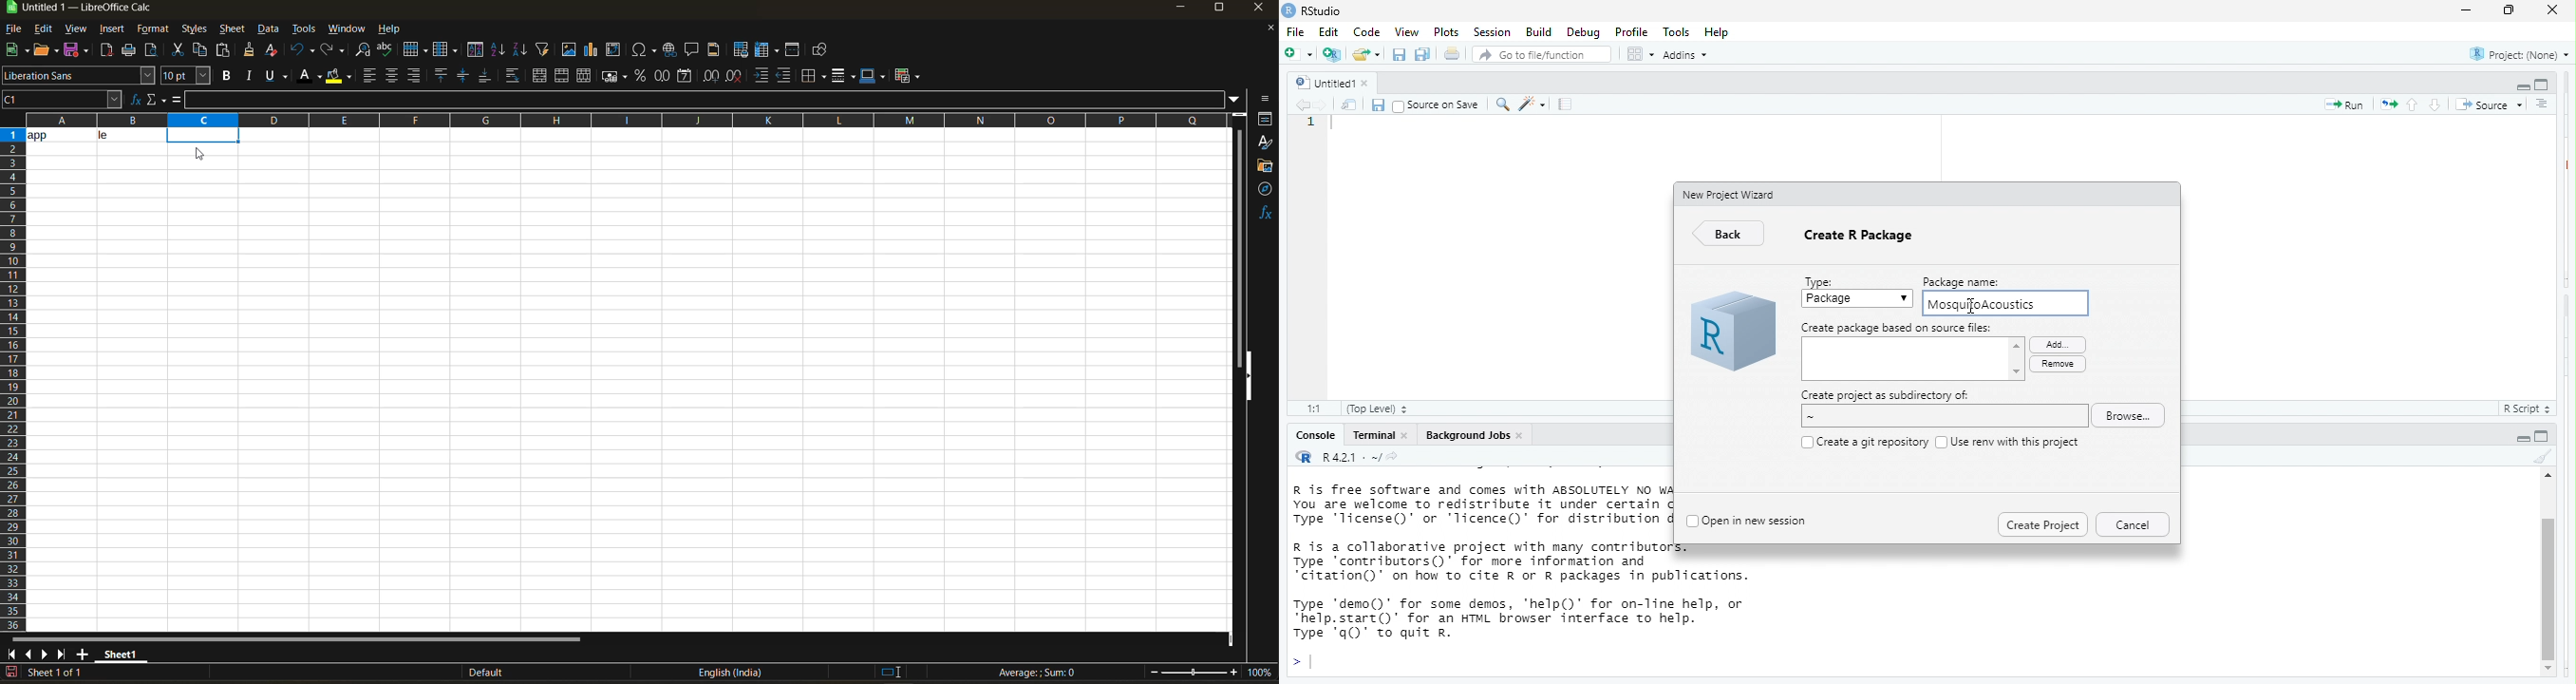  I want to click on save current document, so click(1399, 54).